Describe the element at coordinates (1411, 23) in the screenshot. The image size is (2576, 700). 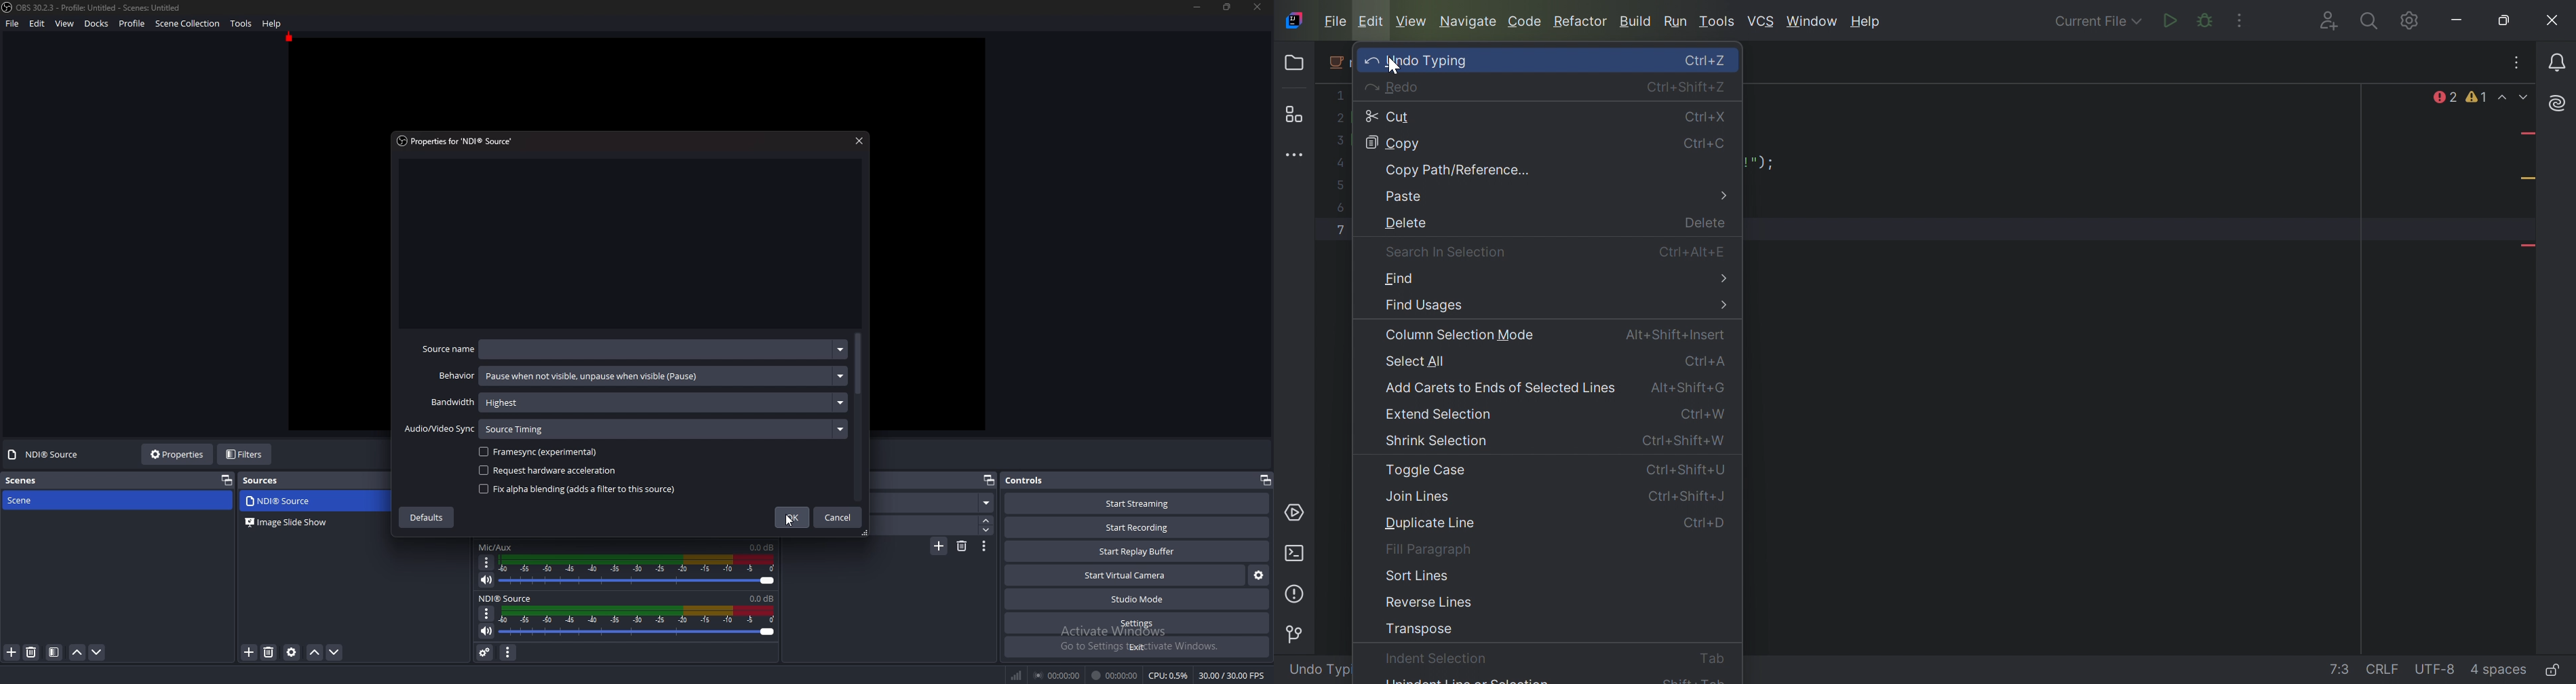
I see `View` at that location.